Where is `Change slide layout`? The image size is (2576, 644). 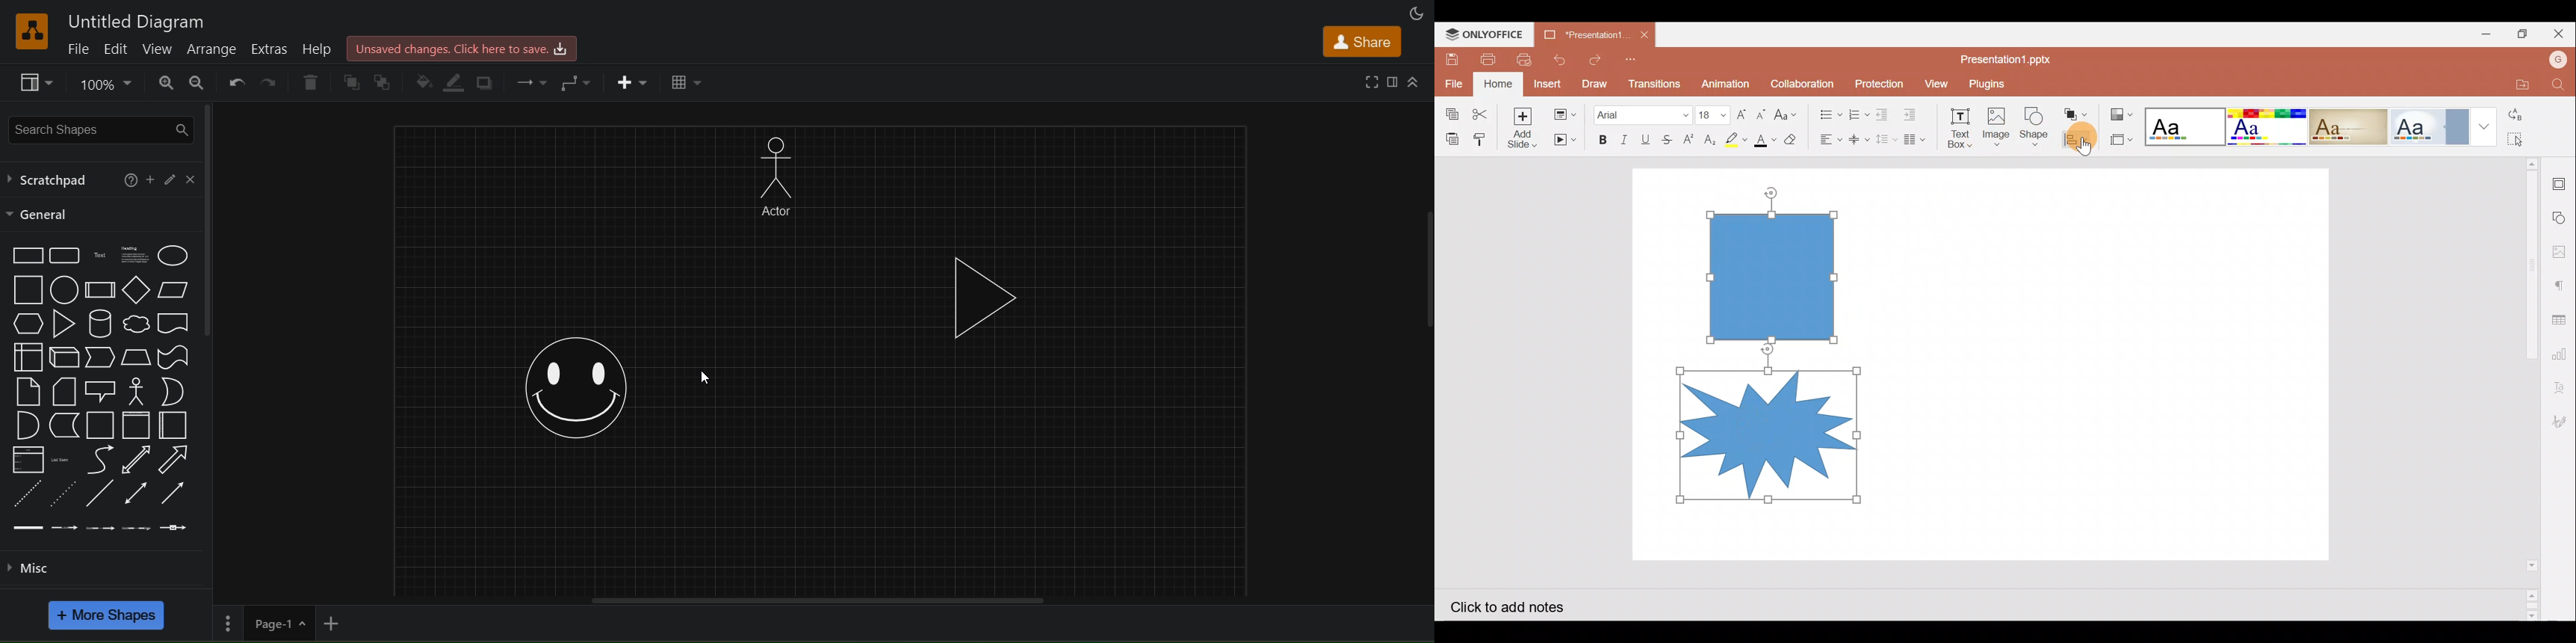 Change slide layout is located at coordinates (1565, 113).